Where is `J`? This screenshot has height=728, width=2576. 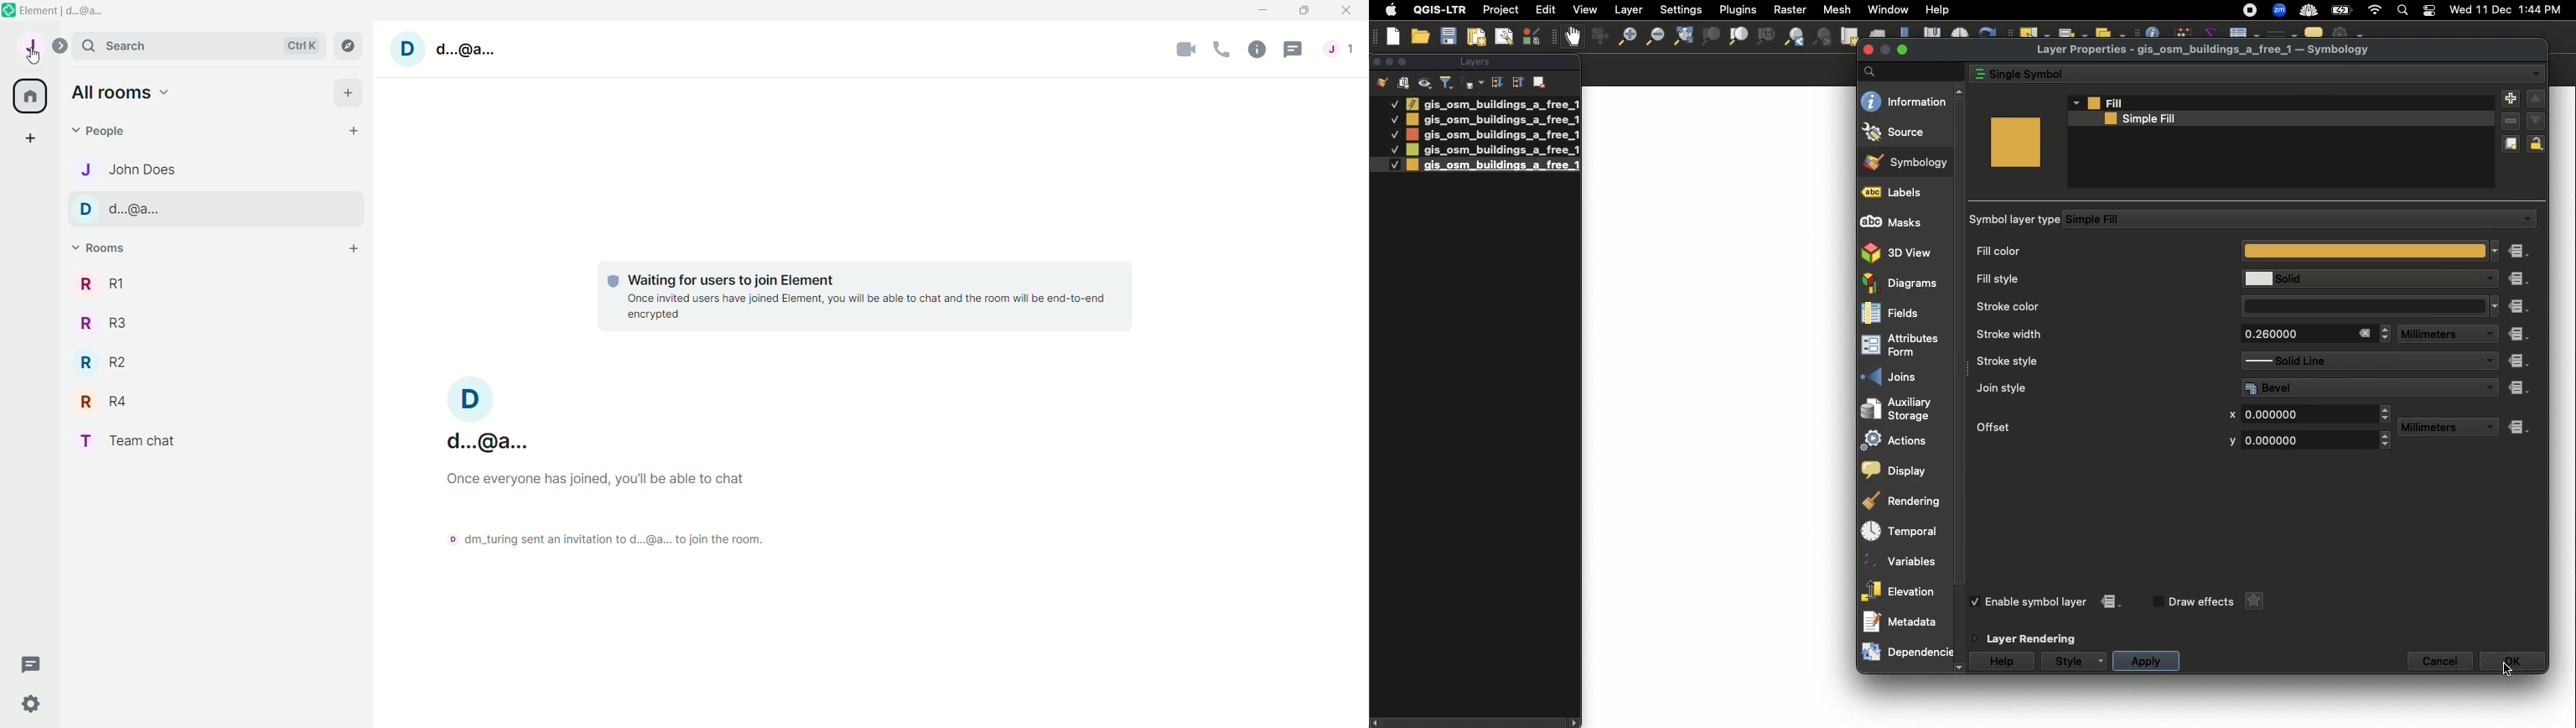 J is located at coordinates (31, 46).